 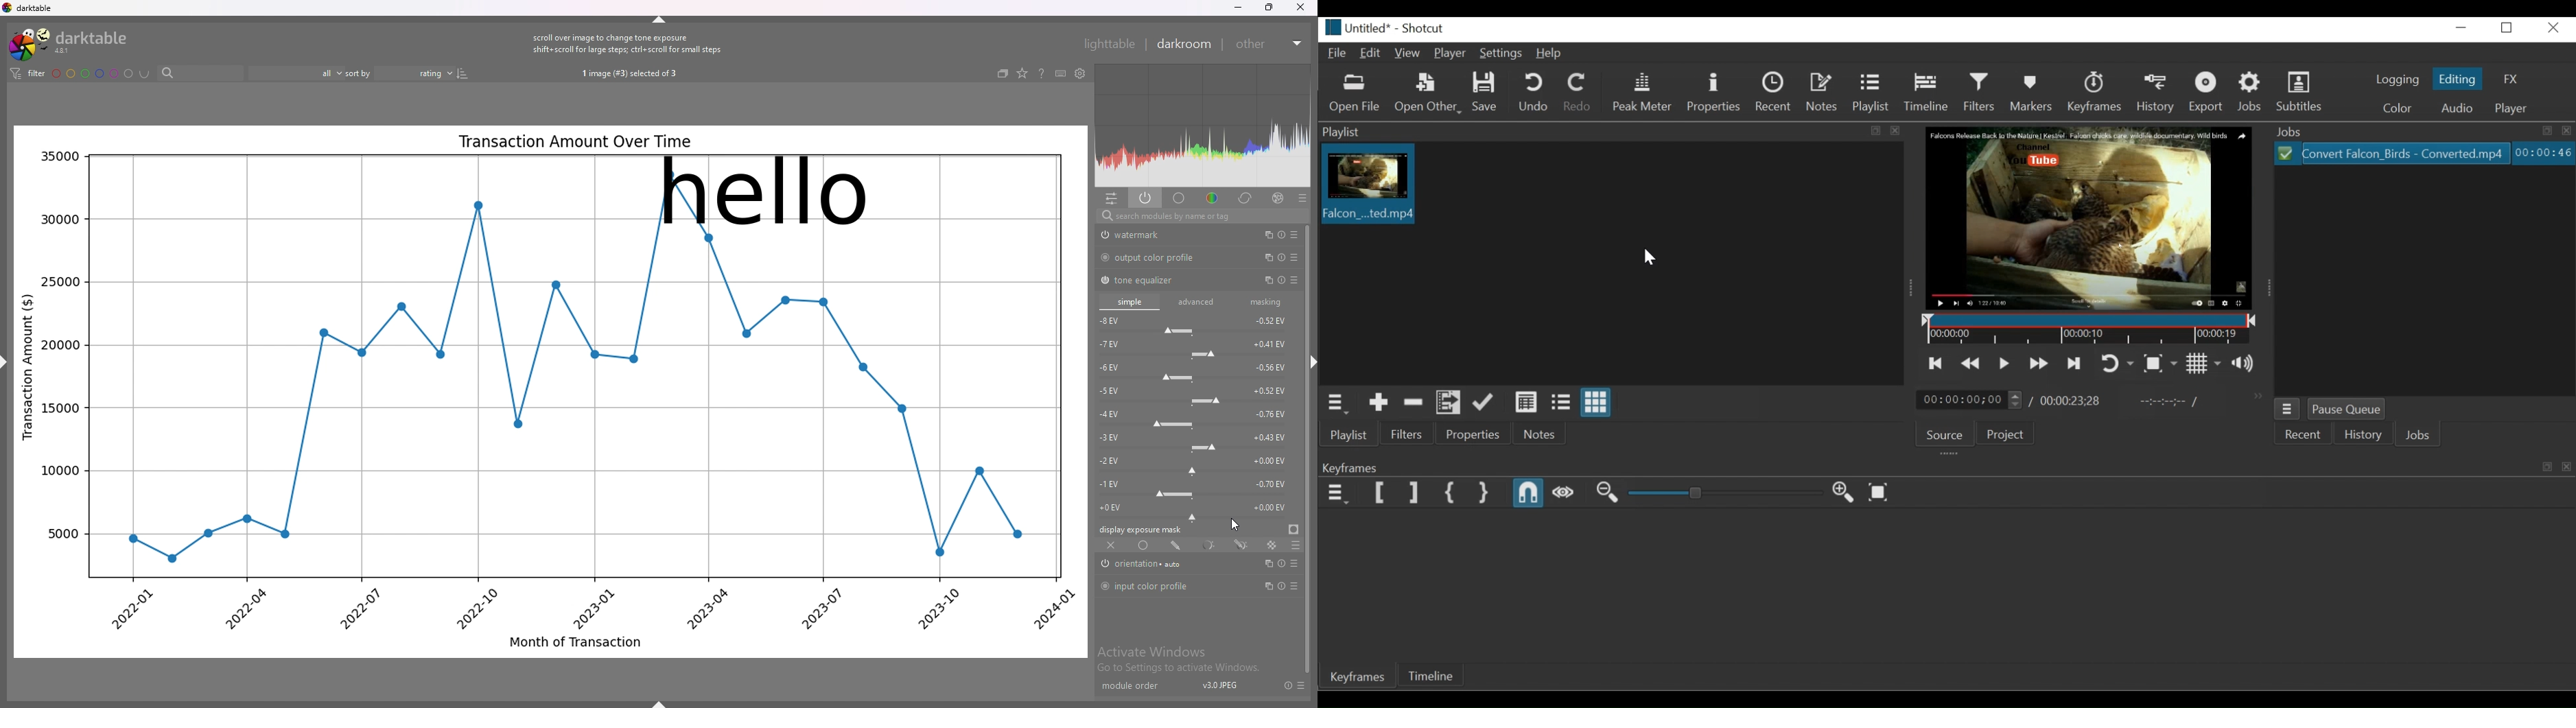 I want to click on Remove cut, so click(x=1413, y=402).